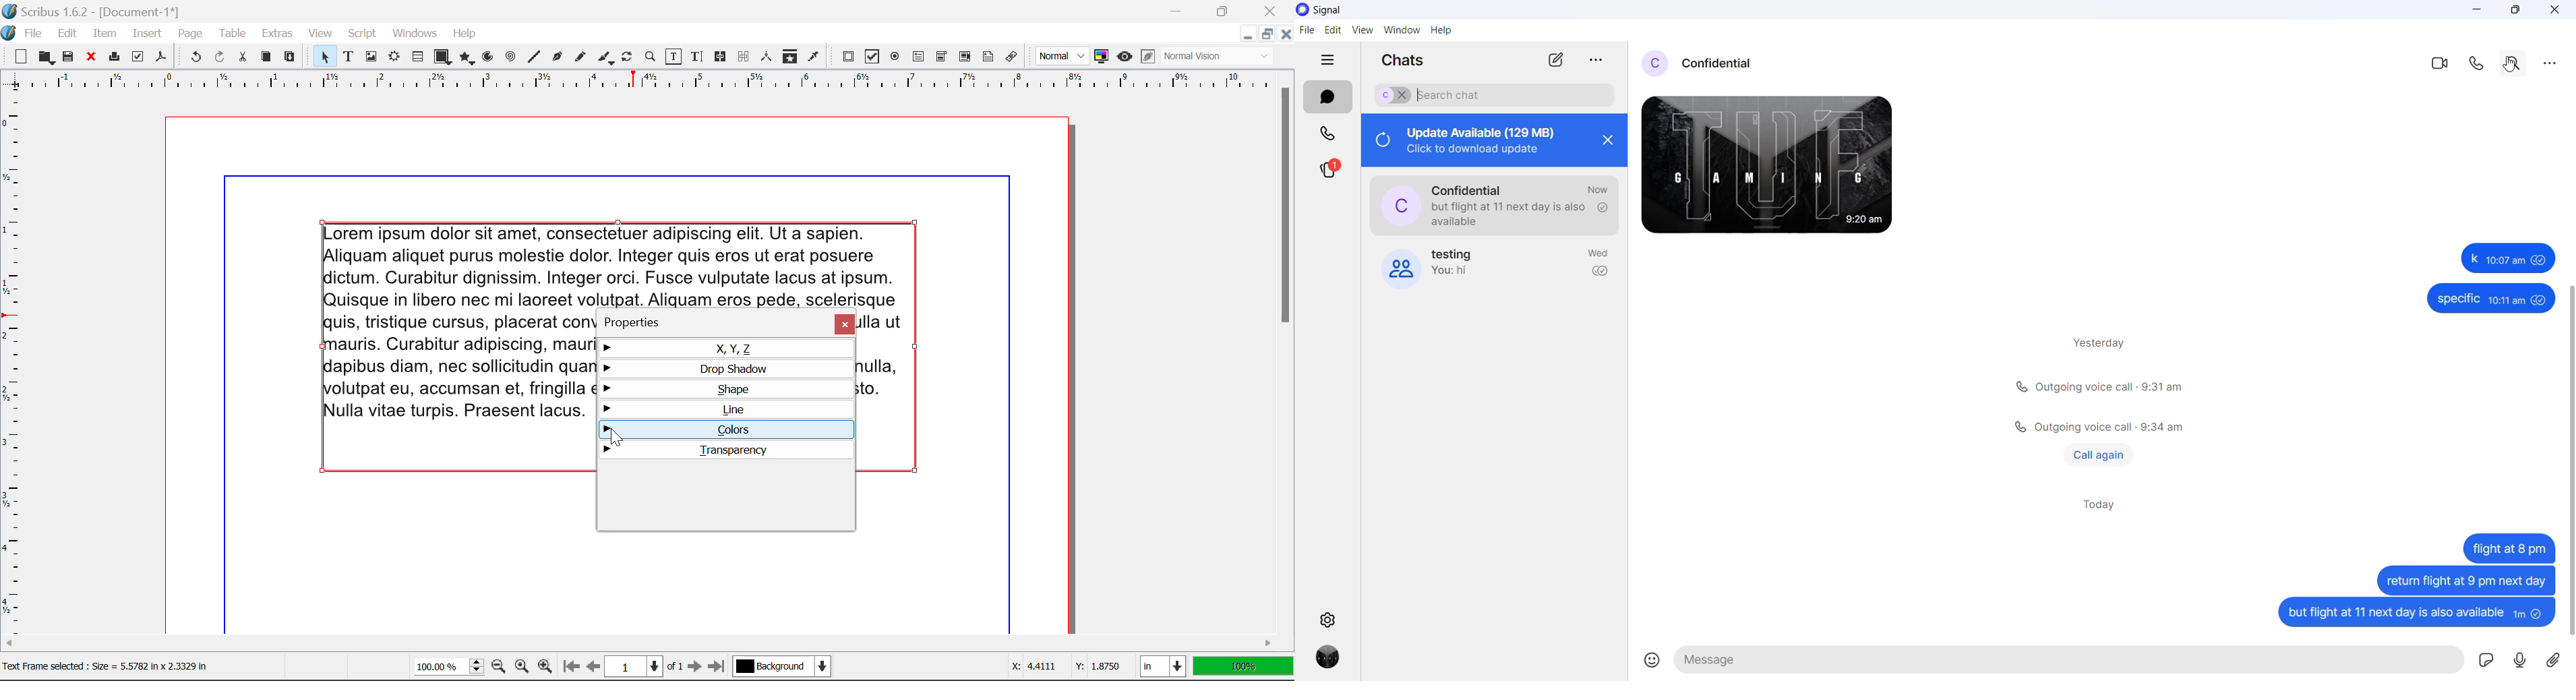 This screenshot has height=700, width=2576. Describe the element at coordinates (47, 59) in the screenshot. I see `Open` at that location.